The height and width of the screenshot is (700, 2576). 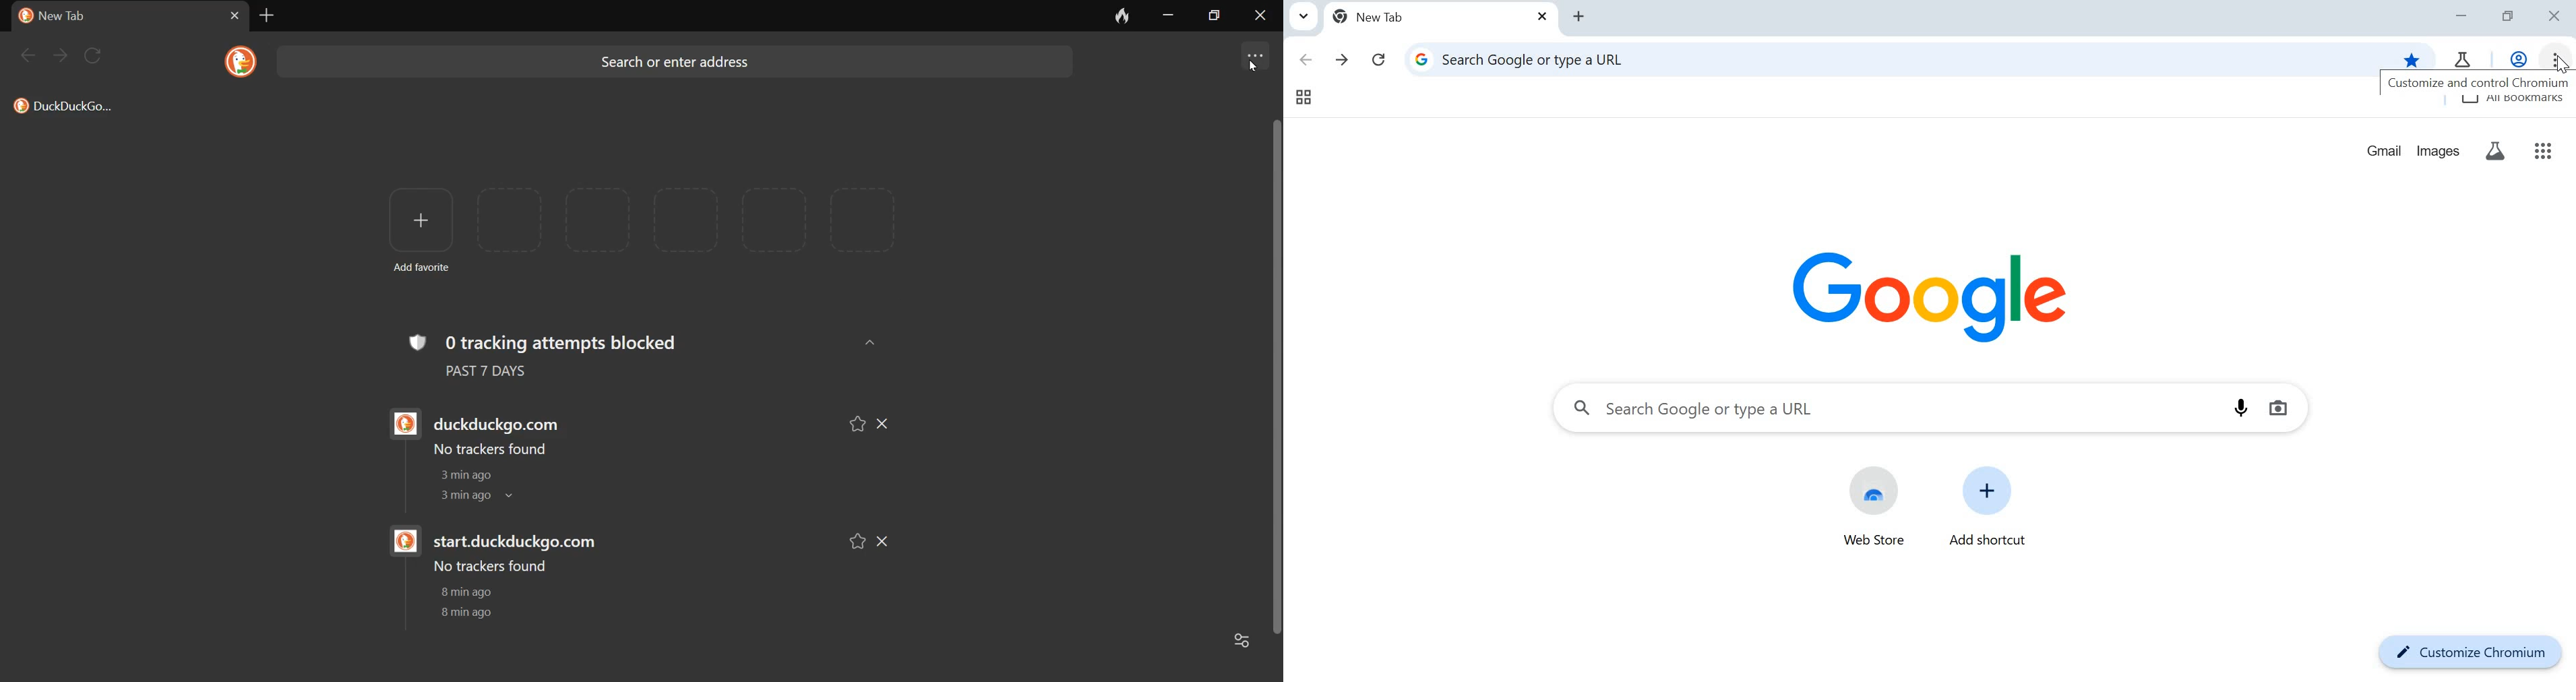 What do you see at coordinates (1437, 15) in the screenshot?
I see `new tab` at bounding box center [1437, 15].